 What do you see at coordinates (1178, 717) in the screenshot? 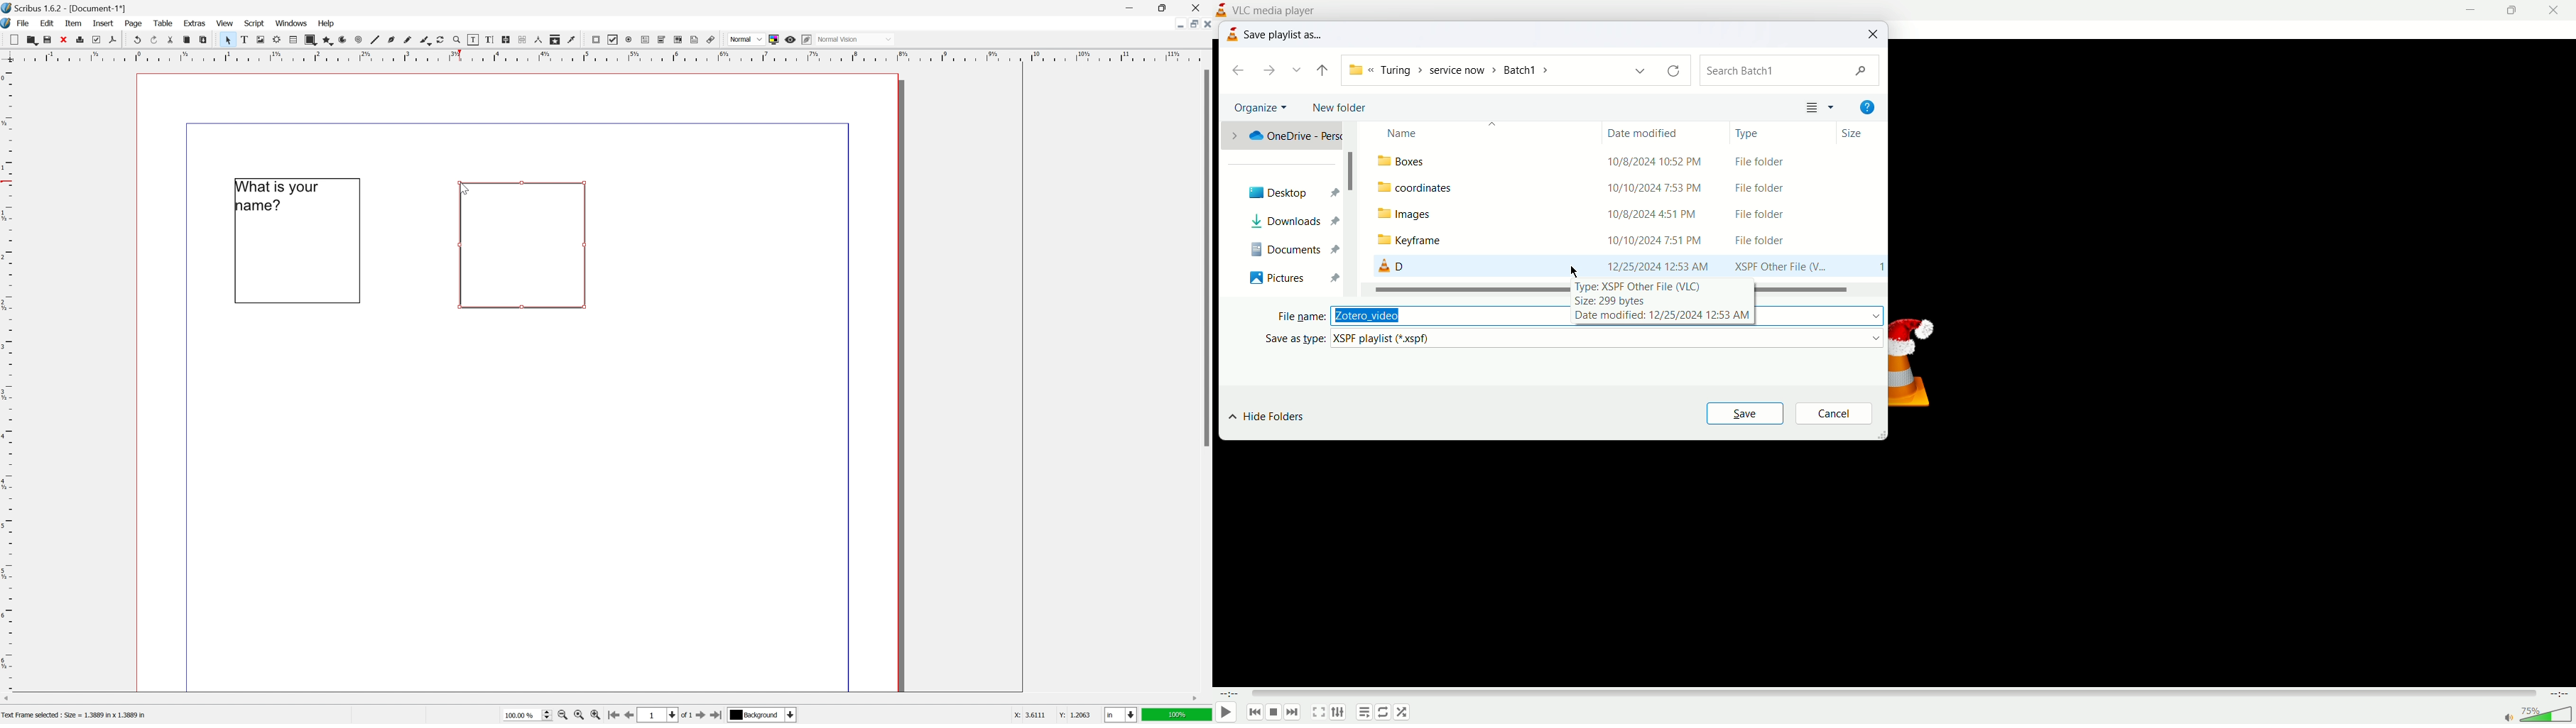
I see `100%` at bounding box center [1178, 717].